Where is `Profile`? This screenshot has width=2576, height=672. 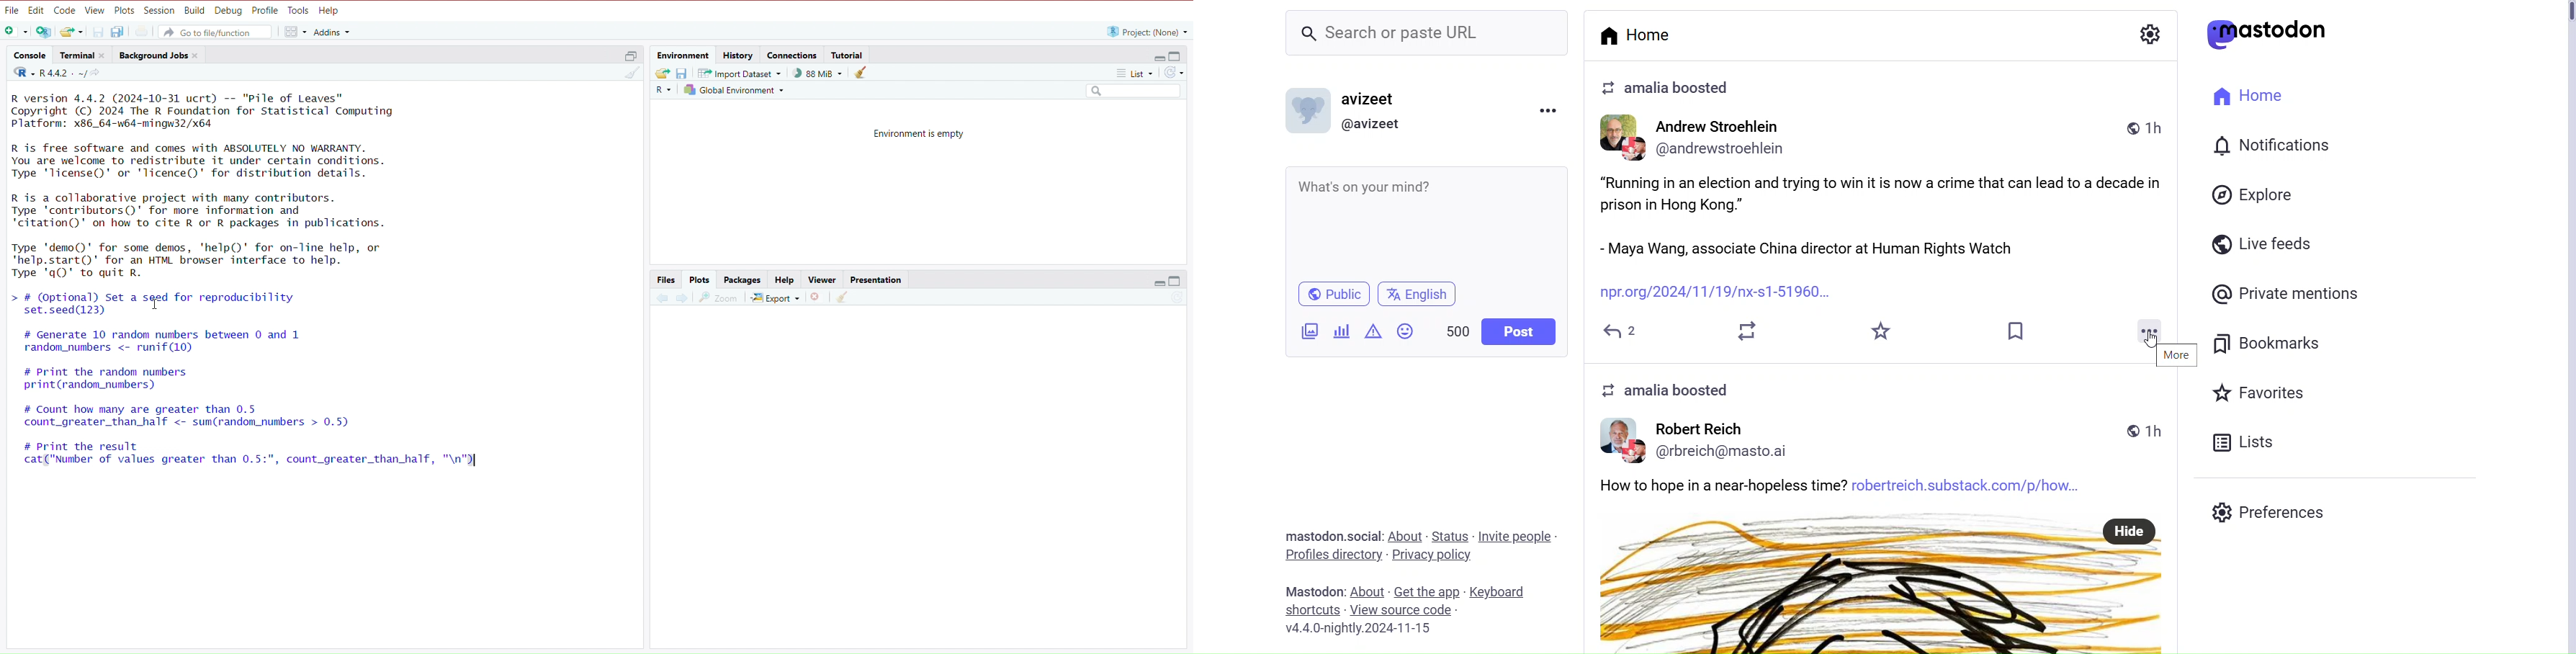 Profile is located at coordinates (265, 10).